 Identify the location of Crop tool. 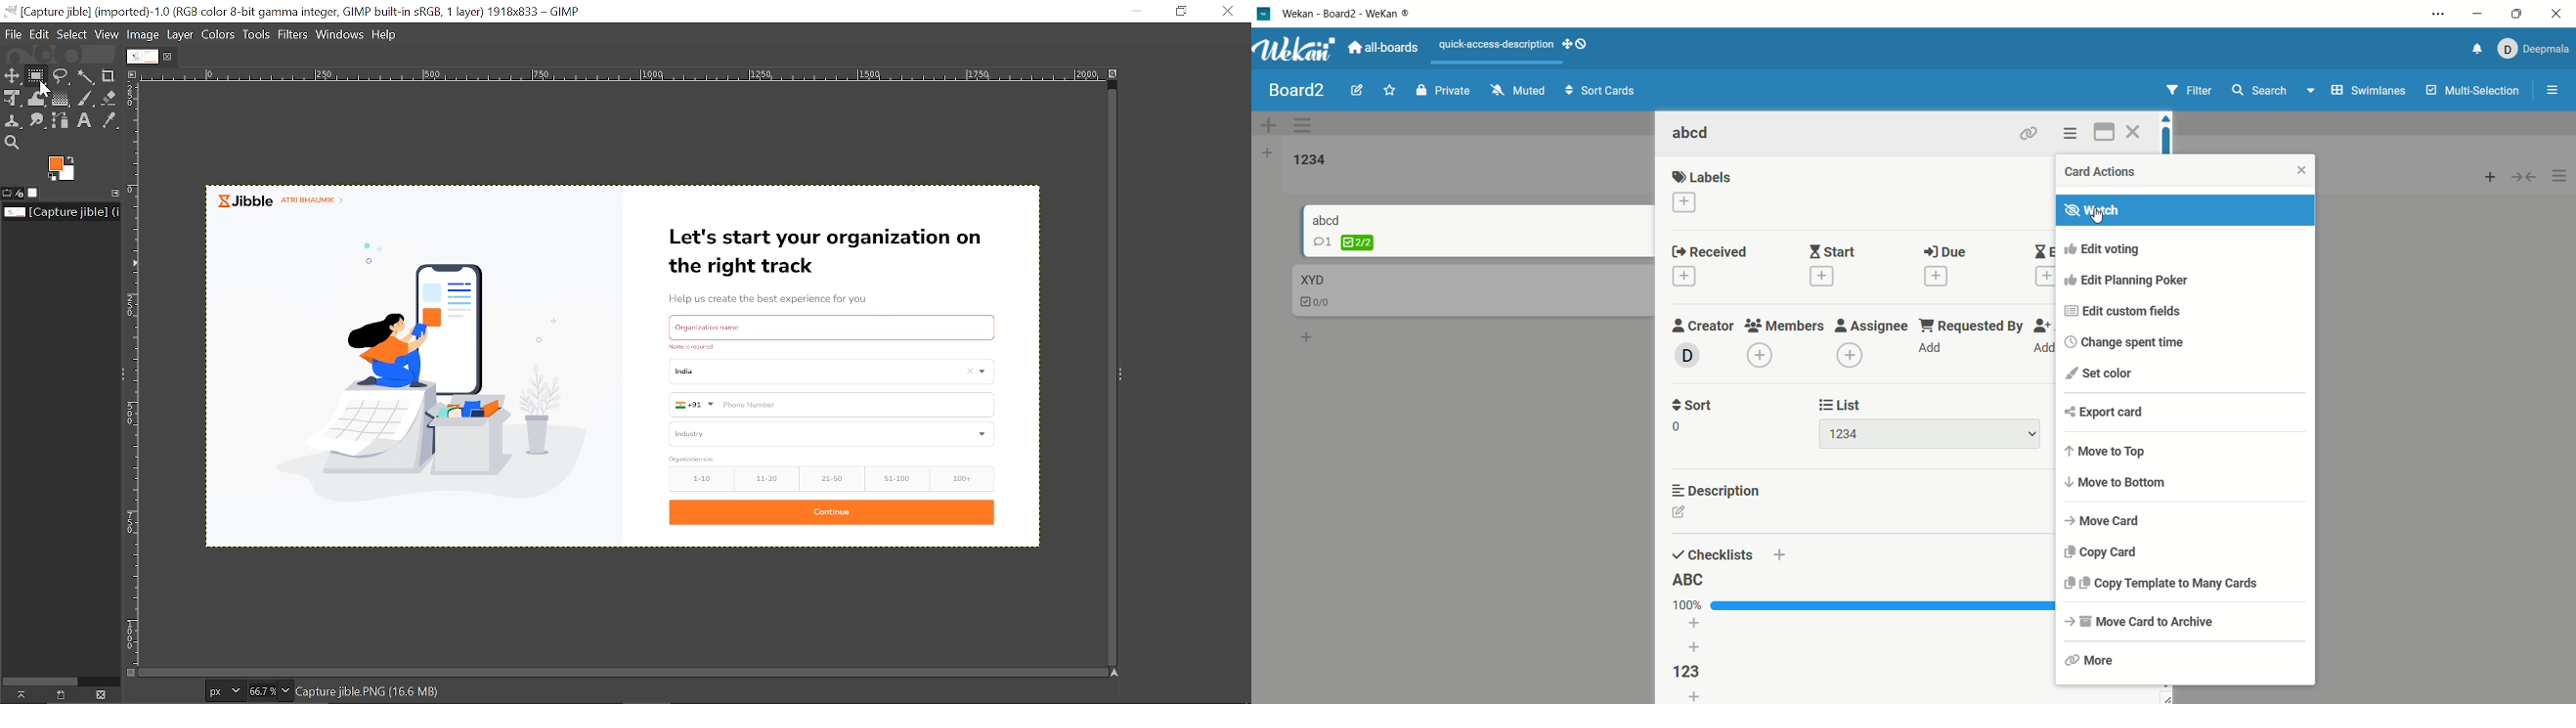
(109, 75).